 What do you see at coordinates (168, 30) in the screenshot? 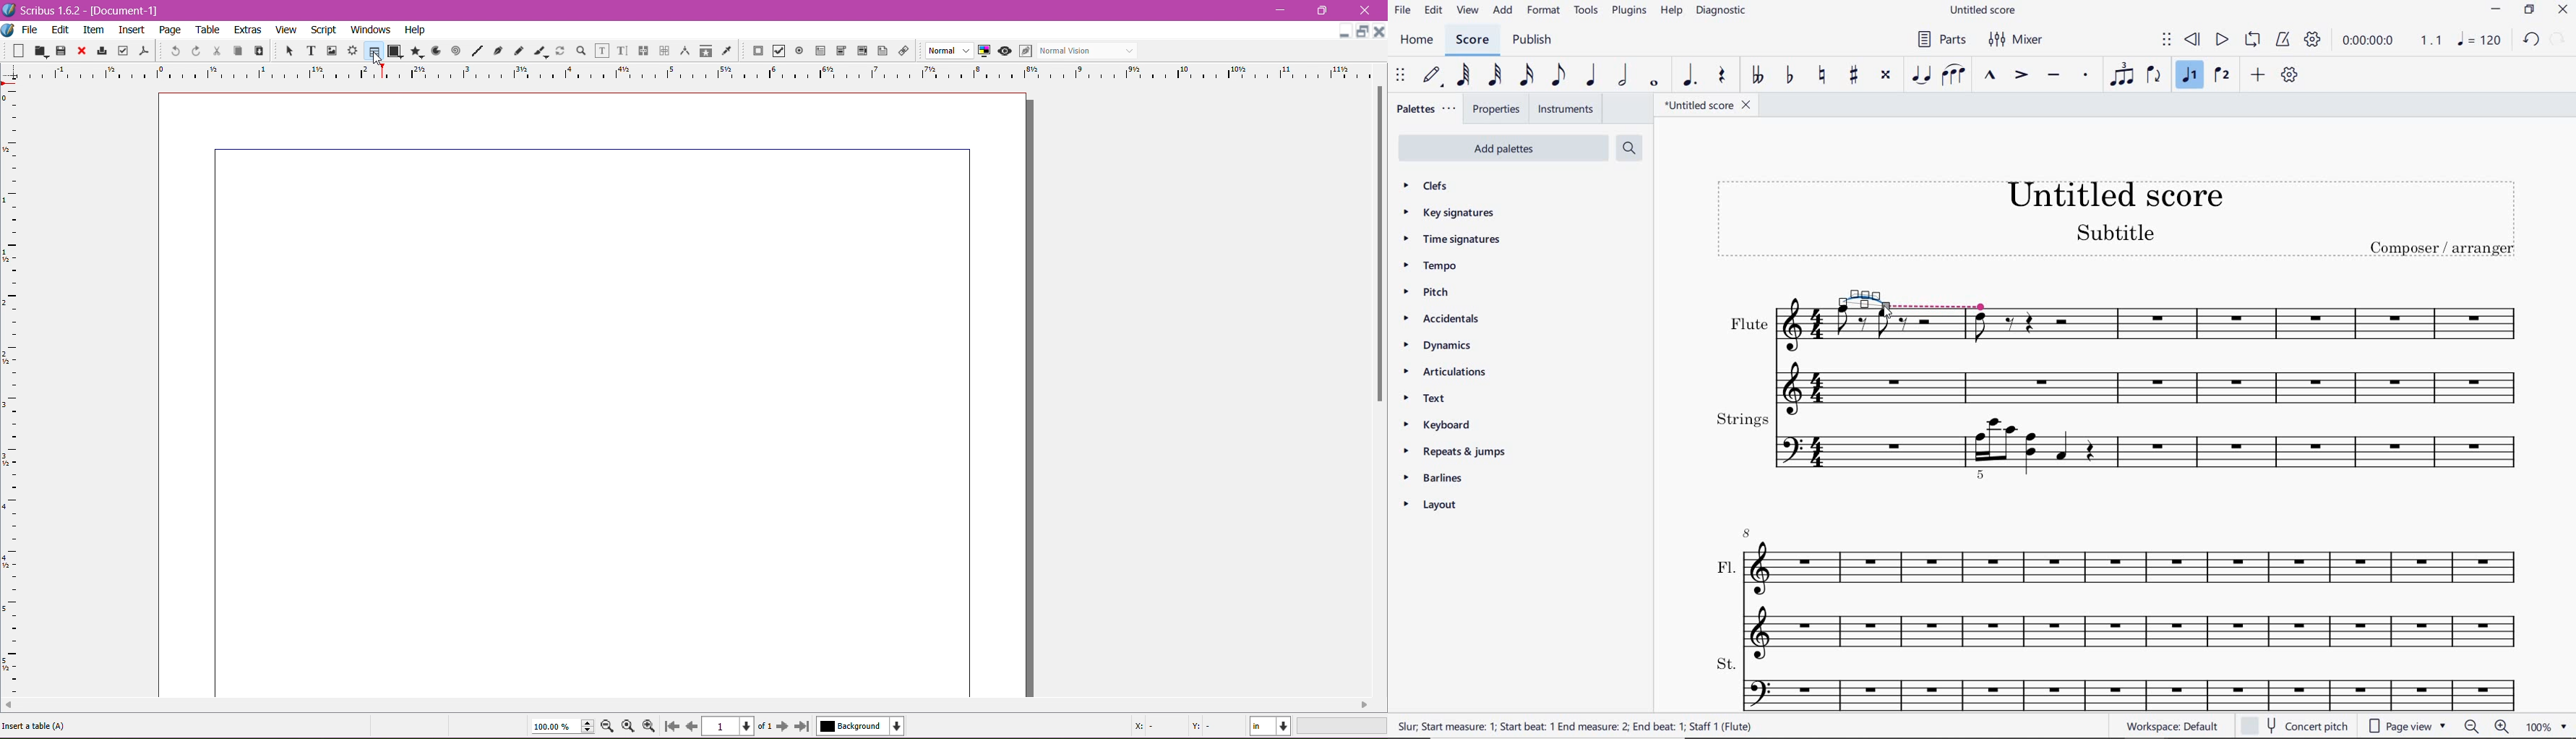
I see `Page` at bounding box center [168, 30].